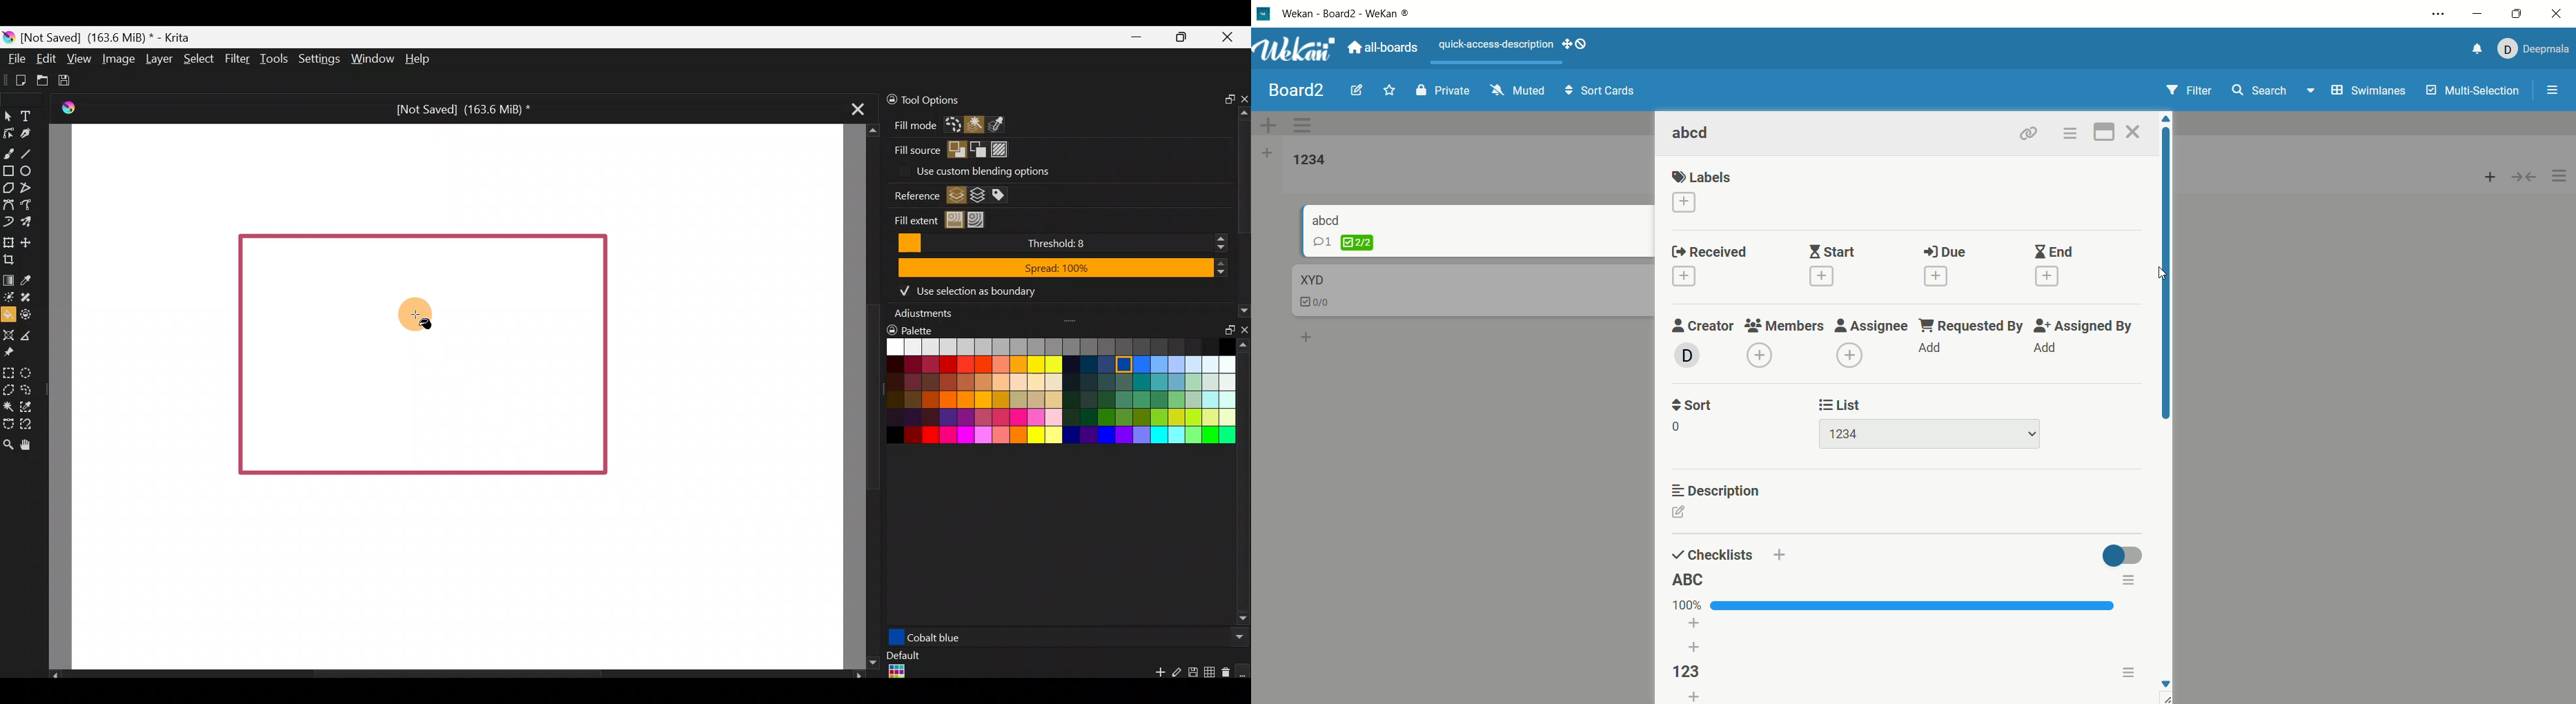  Describe the element at coordinates (317, 57) in the screenshot. I see `Settings` at that location.